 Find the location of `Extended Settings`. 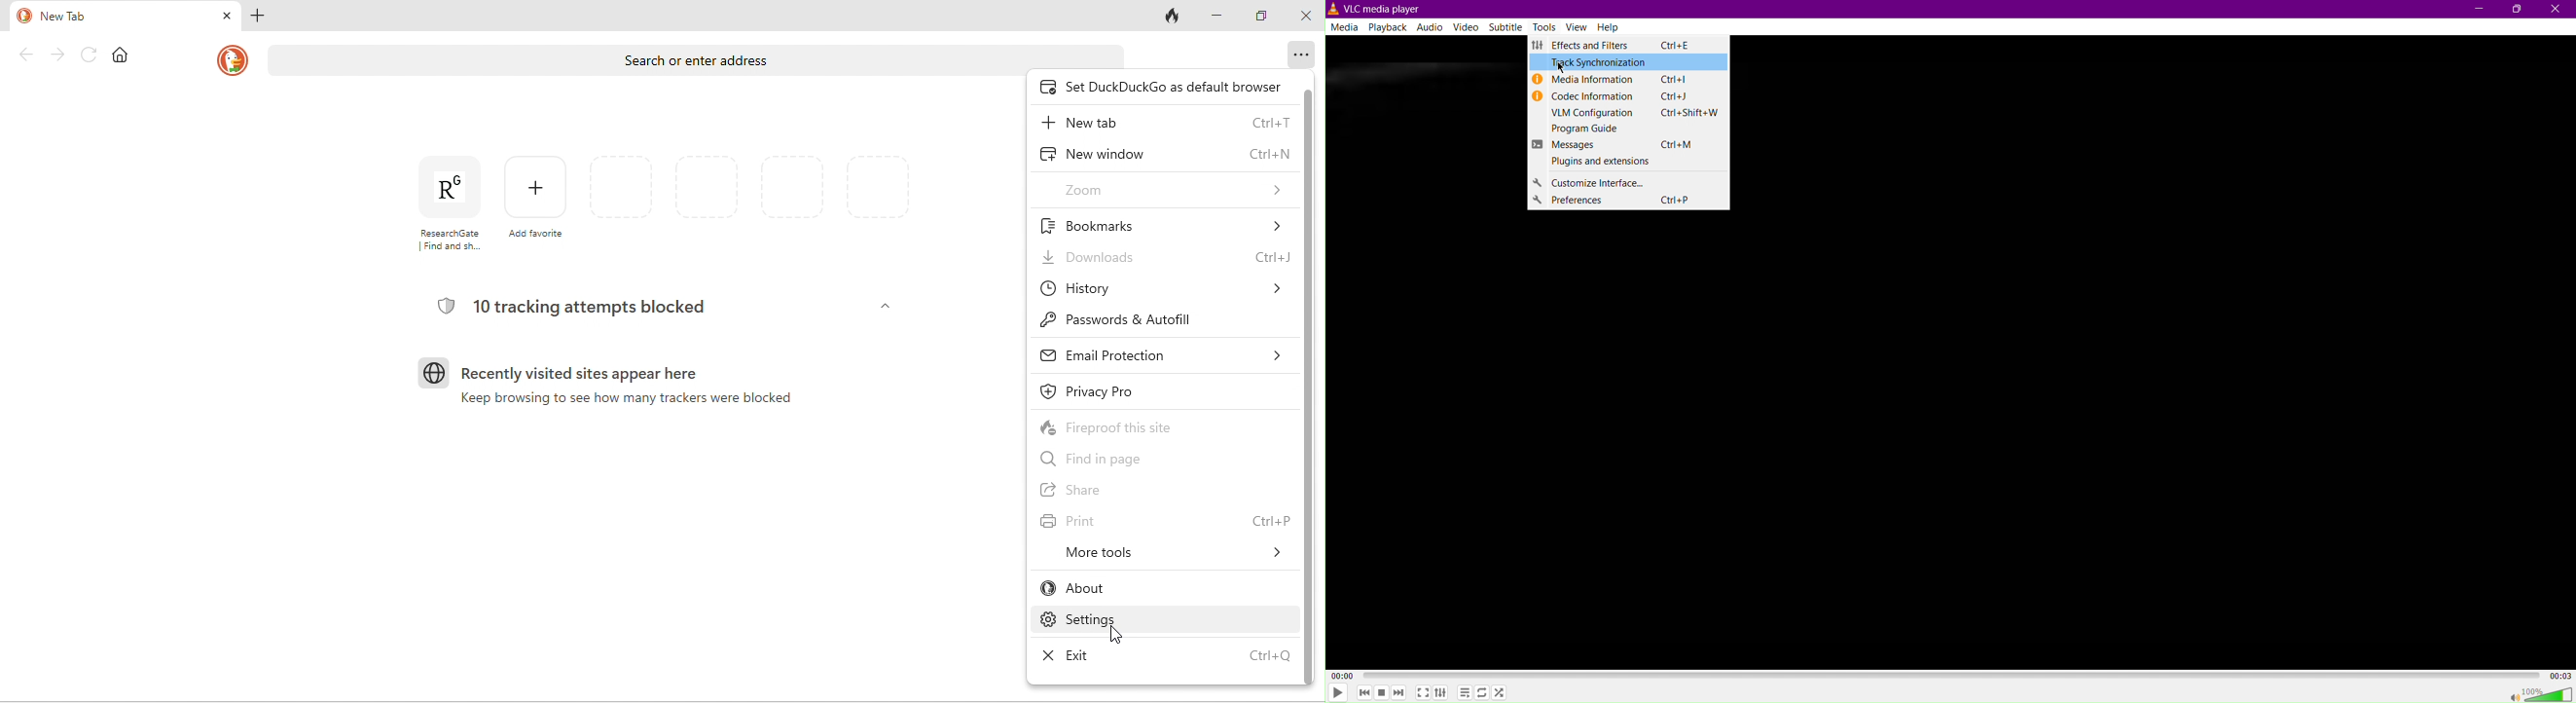

Extended Settings is located at coordinates (1443, 693).